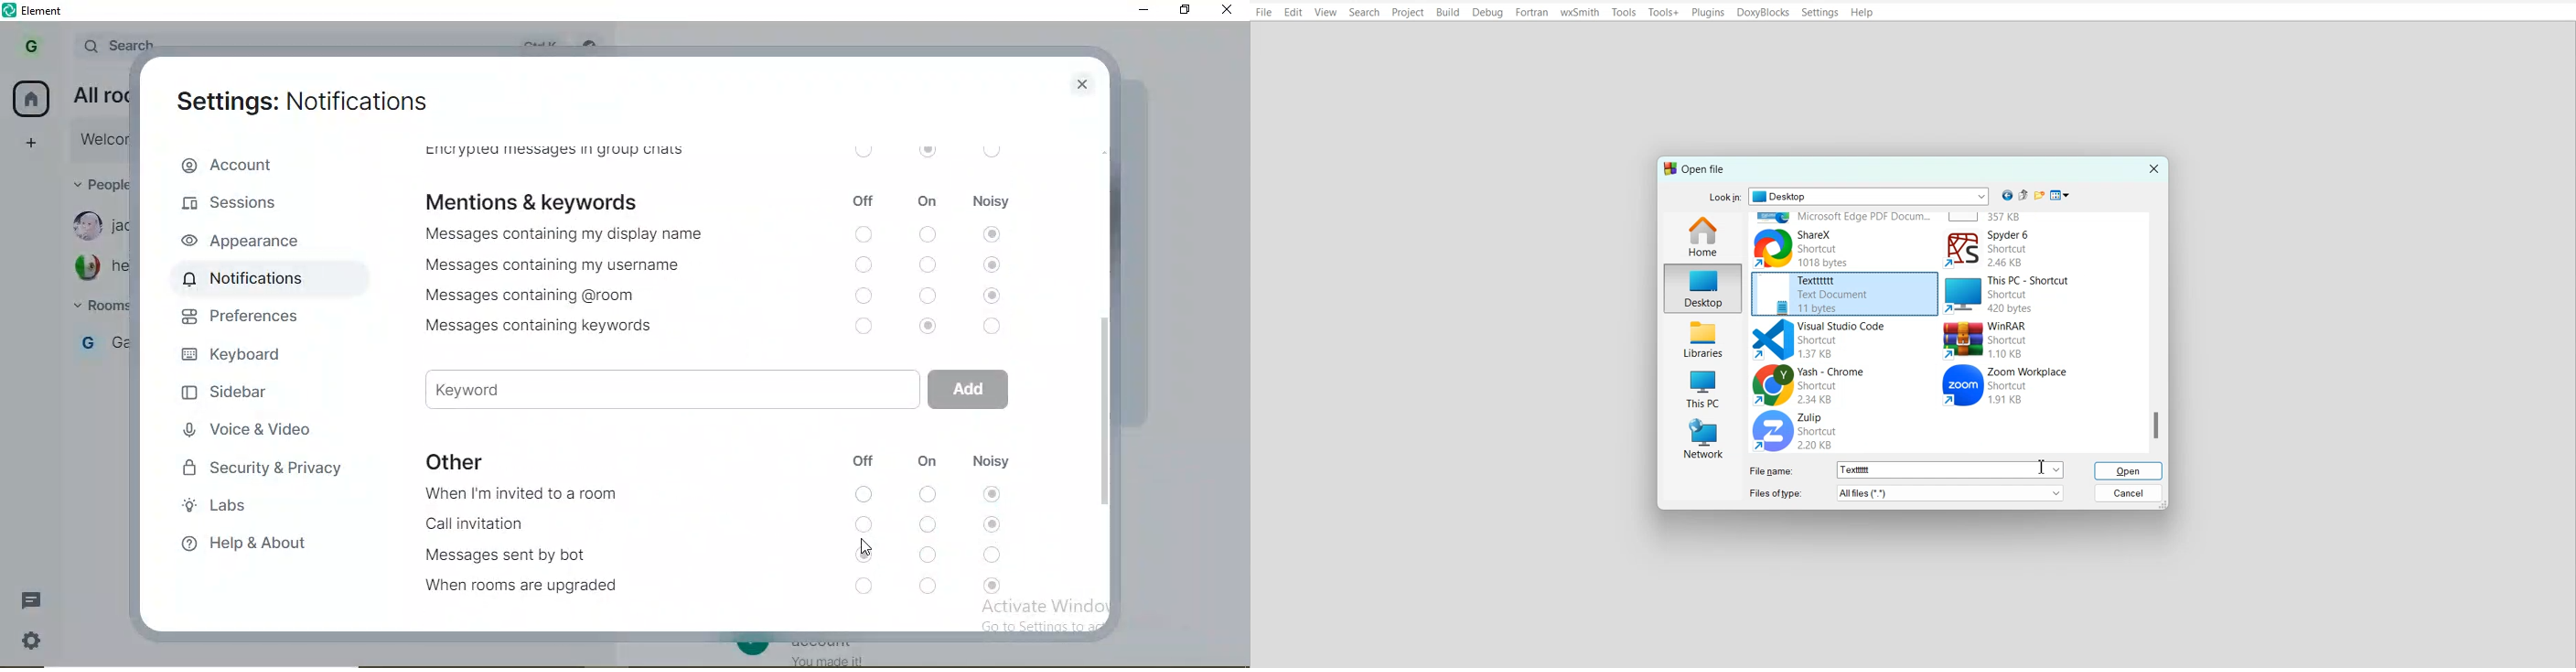  What do you see at coordinates (2060, 196) in the screenshot?
I see `View menu` at bounding box center [2060, 196].